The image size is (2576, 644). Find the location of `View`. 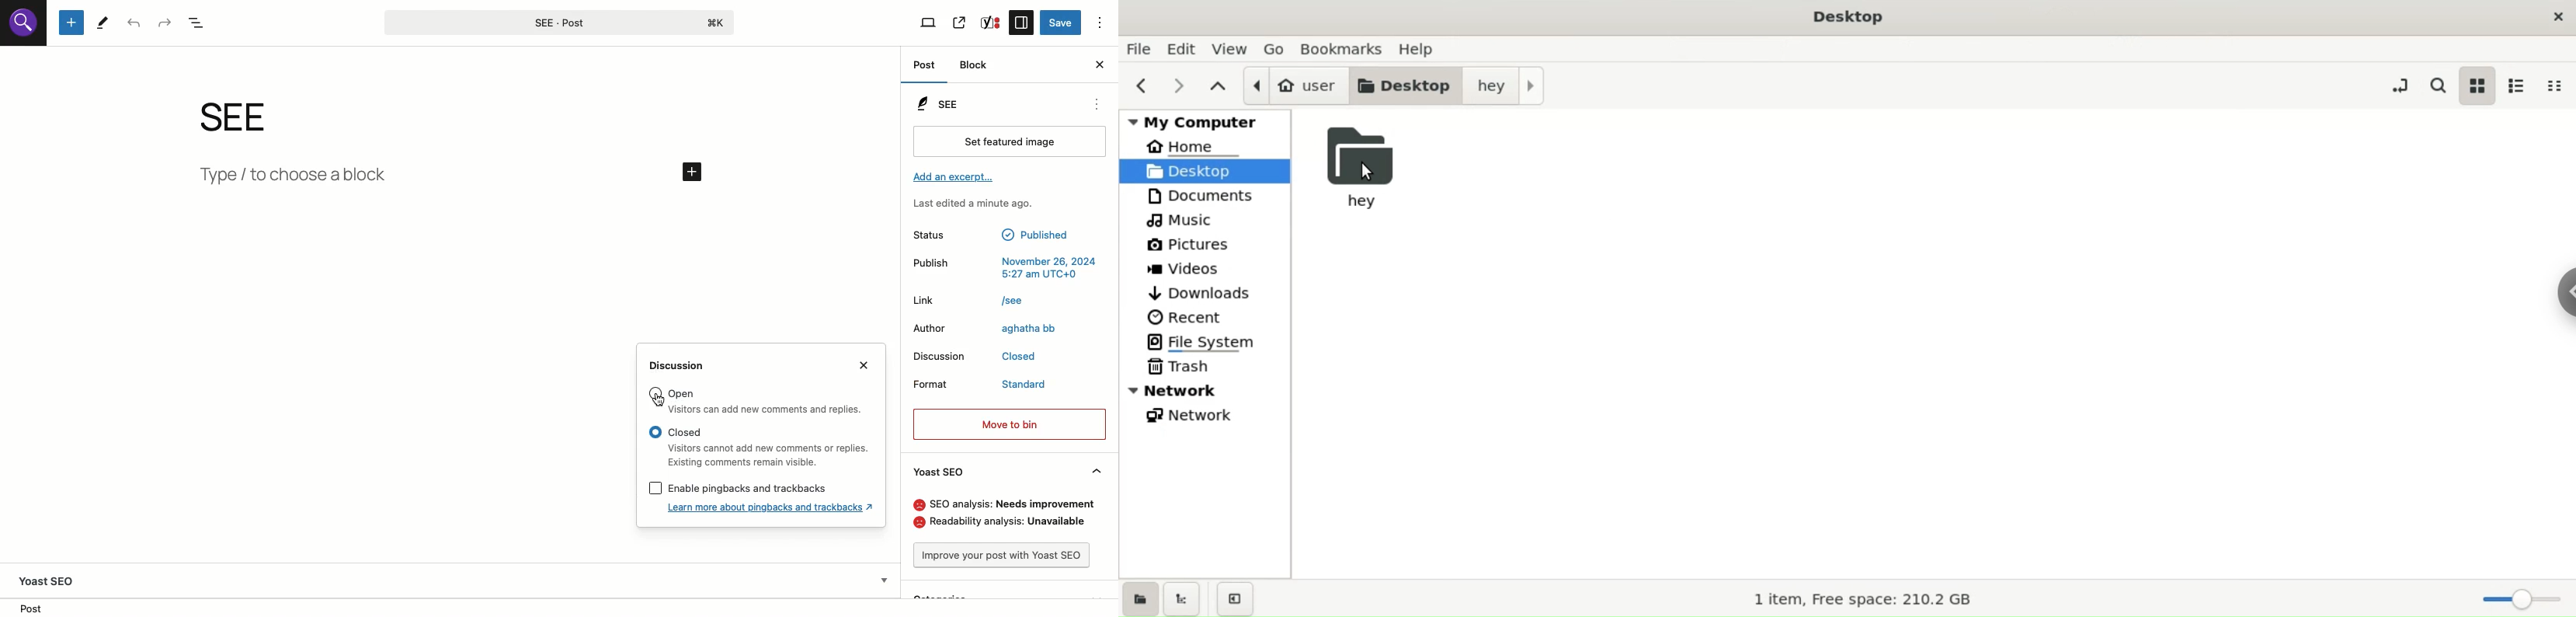

View is located at coordinates (929, 23).